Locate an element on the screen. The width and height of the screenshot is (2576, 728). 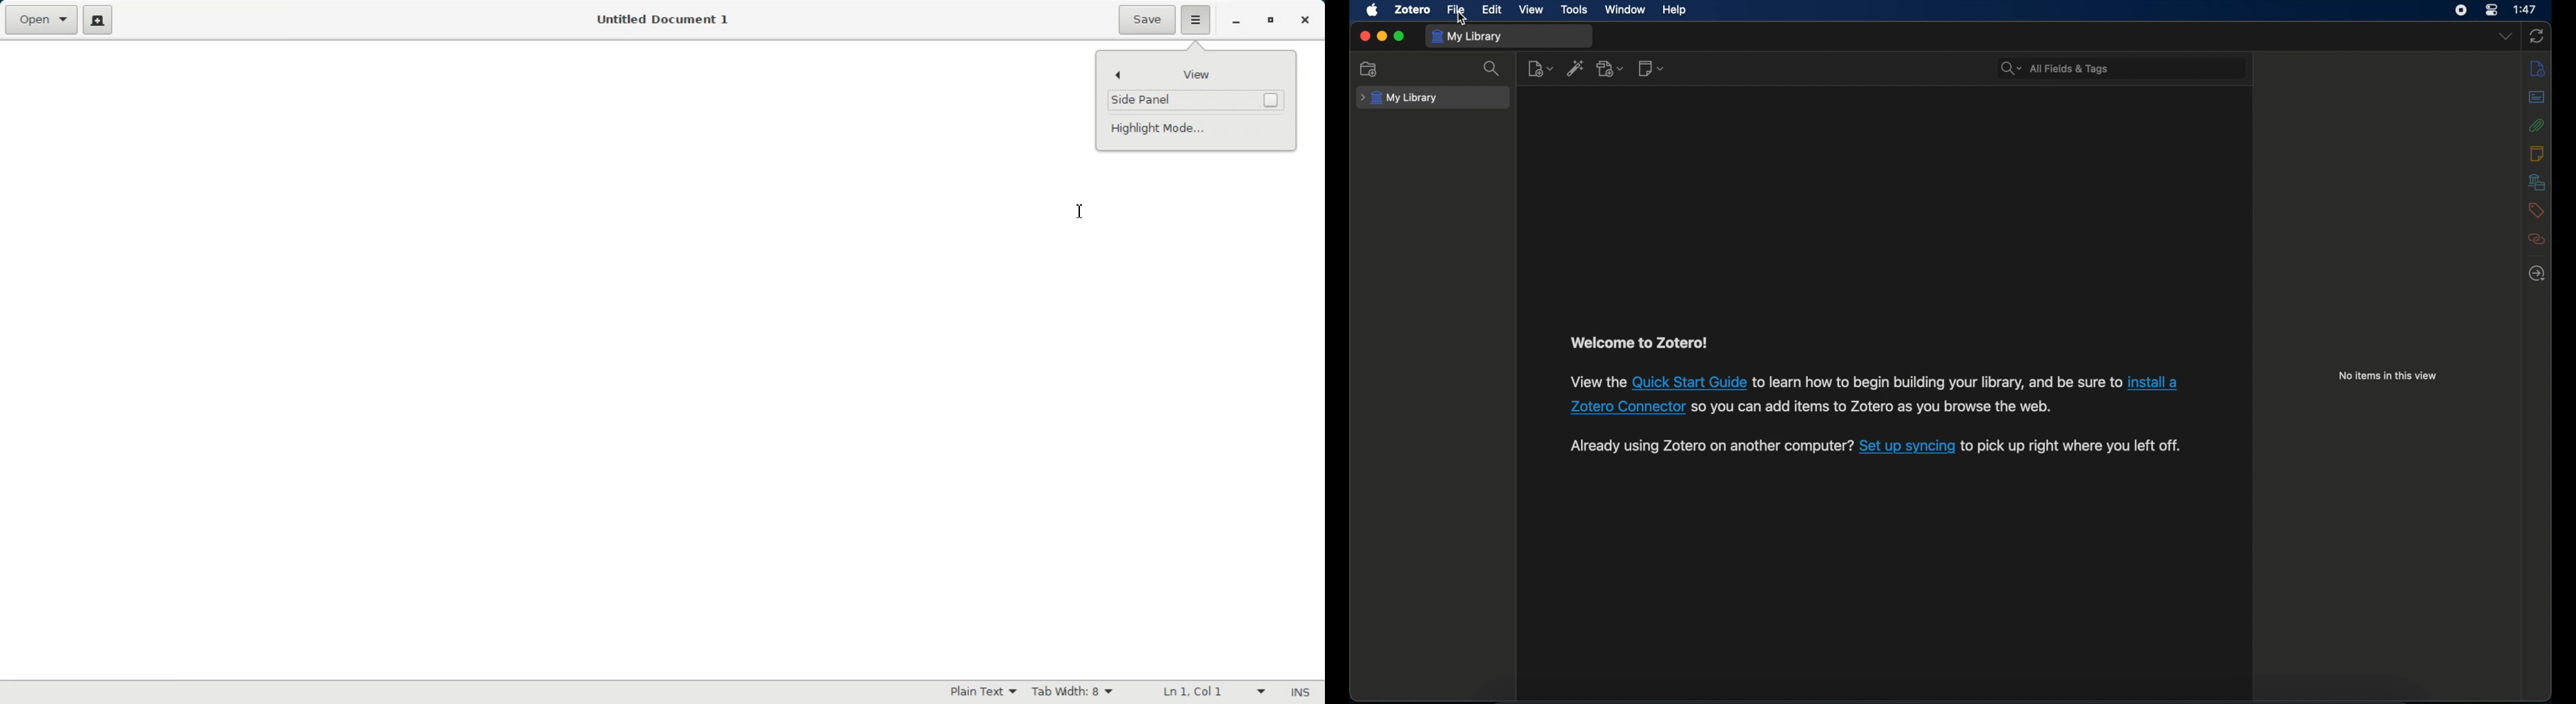
Highlighting Mode is located at coordinates (983, 692).